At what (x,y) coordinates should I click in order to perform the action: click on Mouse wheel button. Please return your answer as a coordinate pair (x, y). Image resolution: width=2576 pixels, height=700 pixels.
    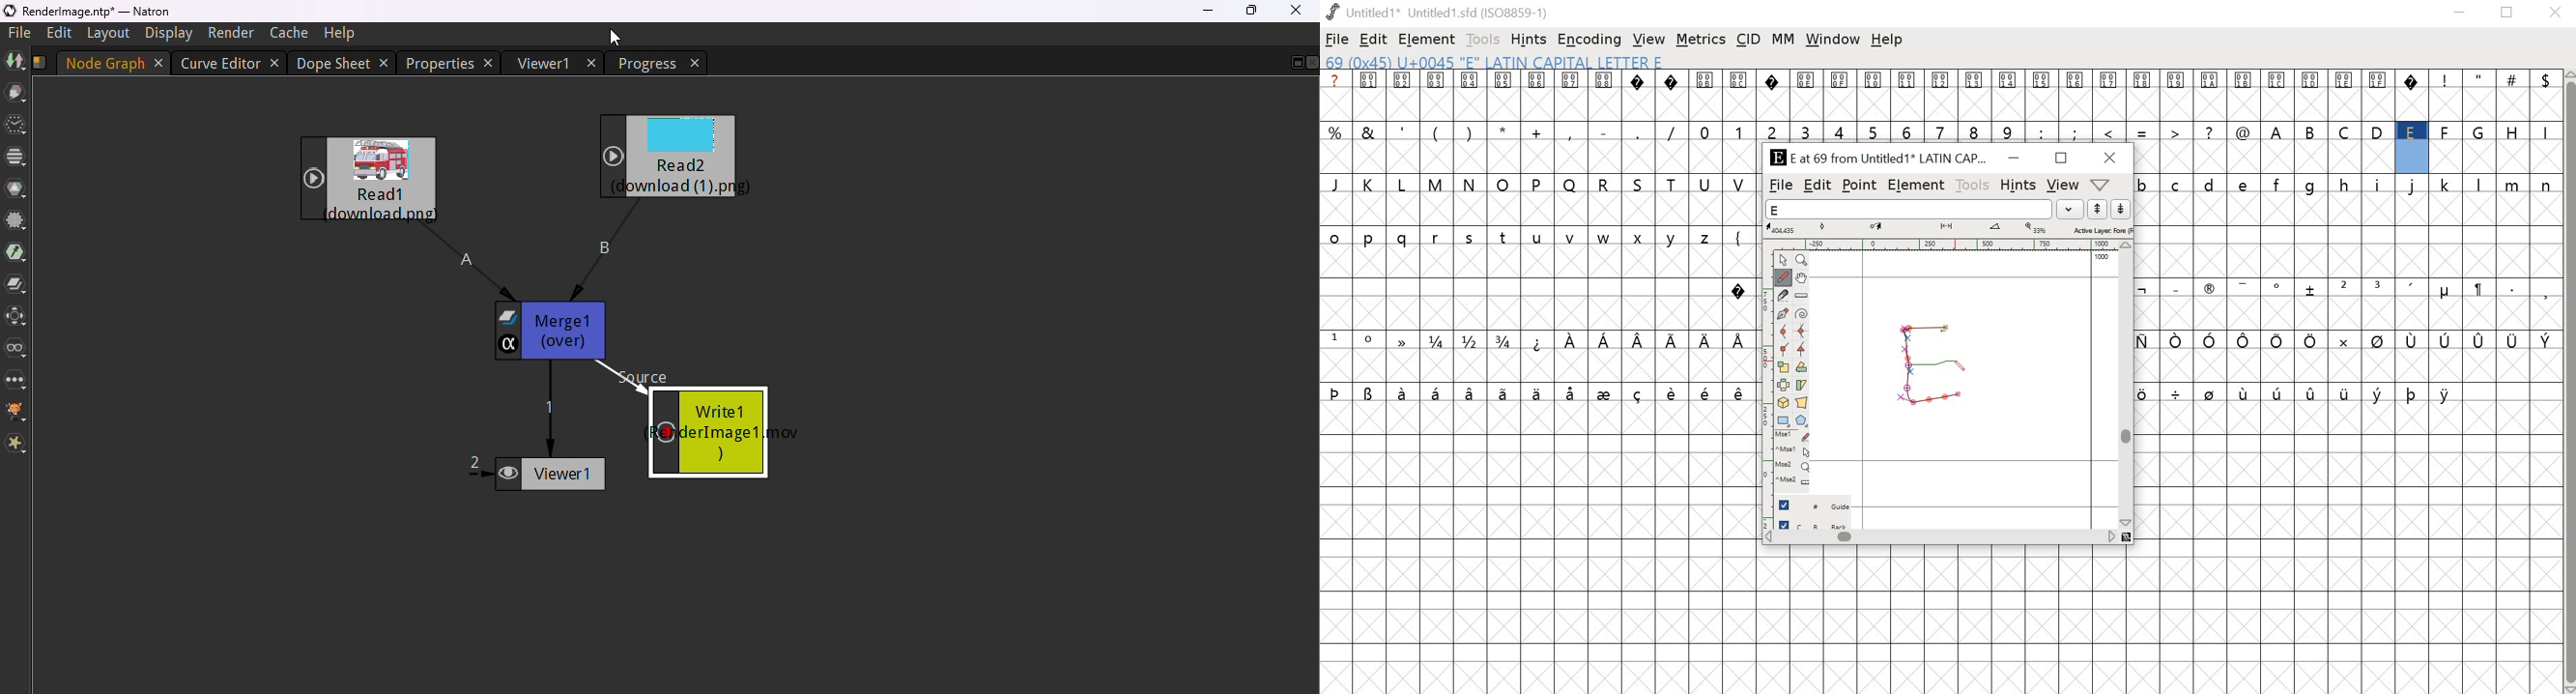
    Looking at the image, I should click on (1792, 467).